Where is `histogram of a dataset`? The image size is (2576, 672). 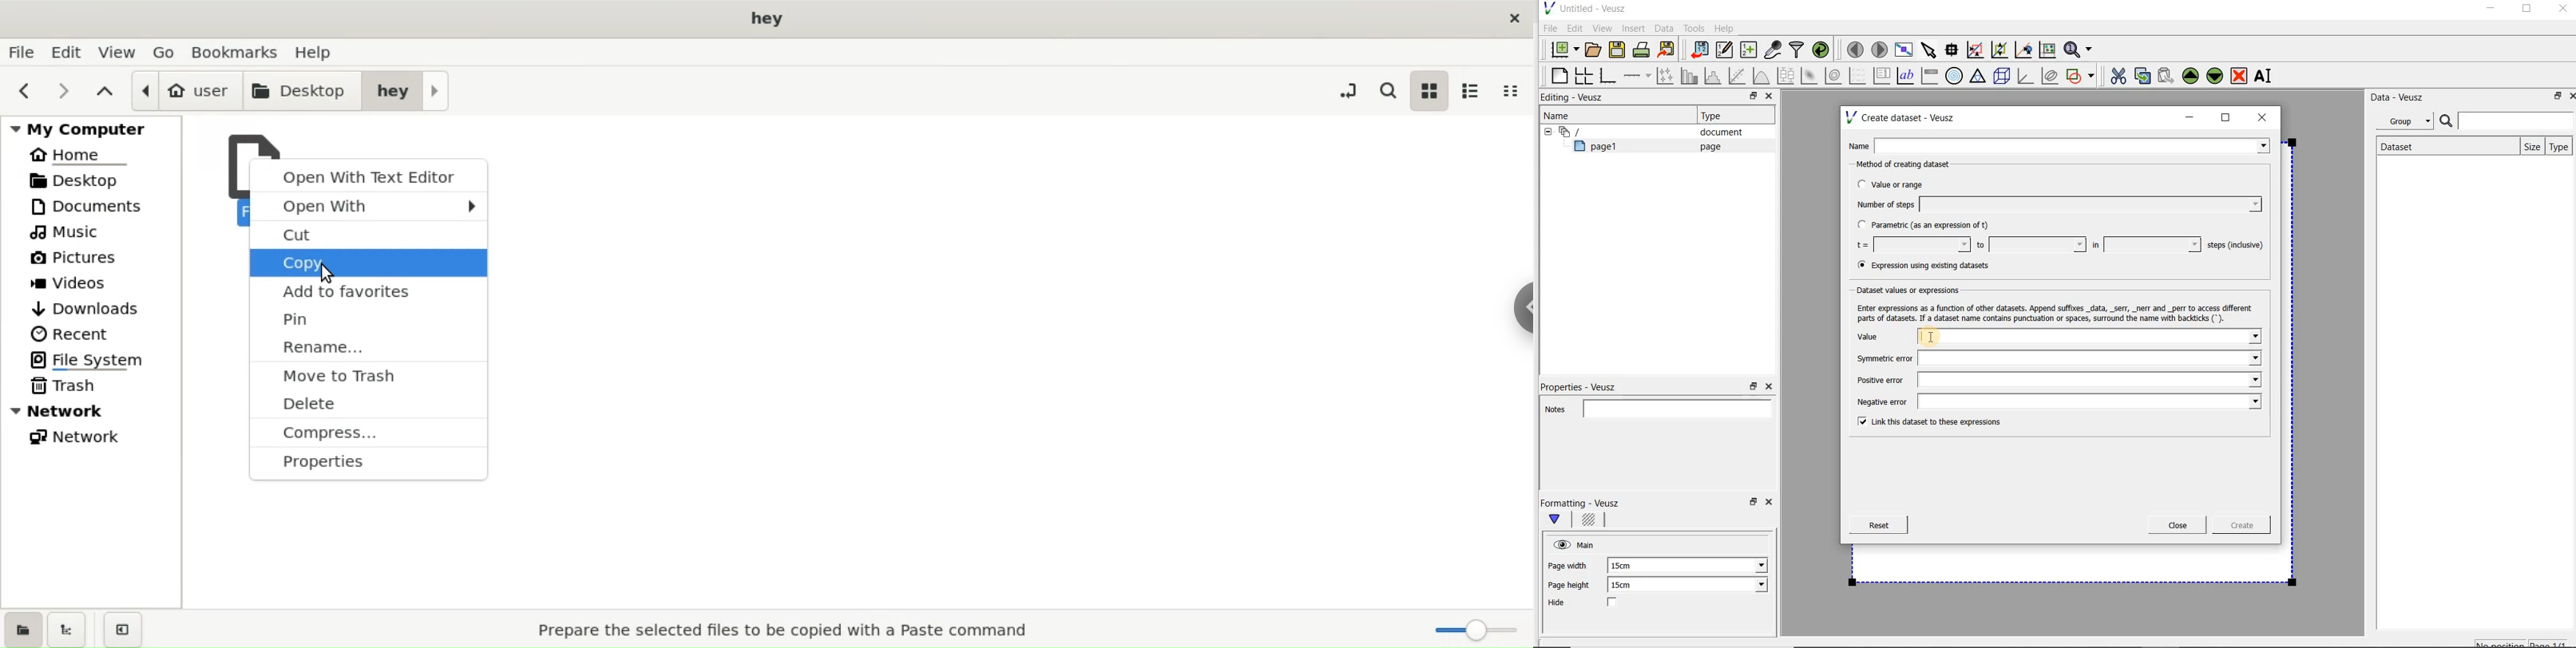
histogram of a dataset is located at coordinates (1714, 76).